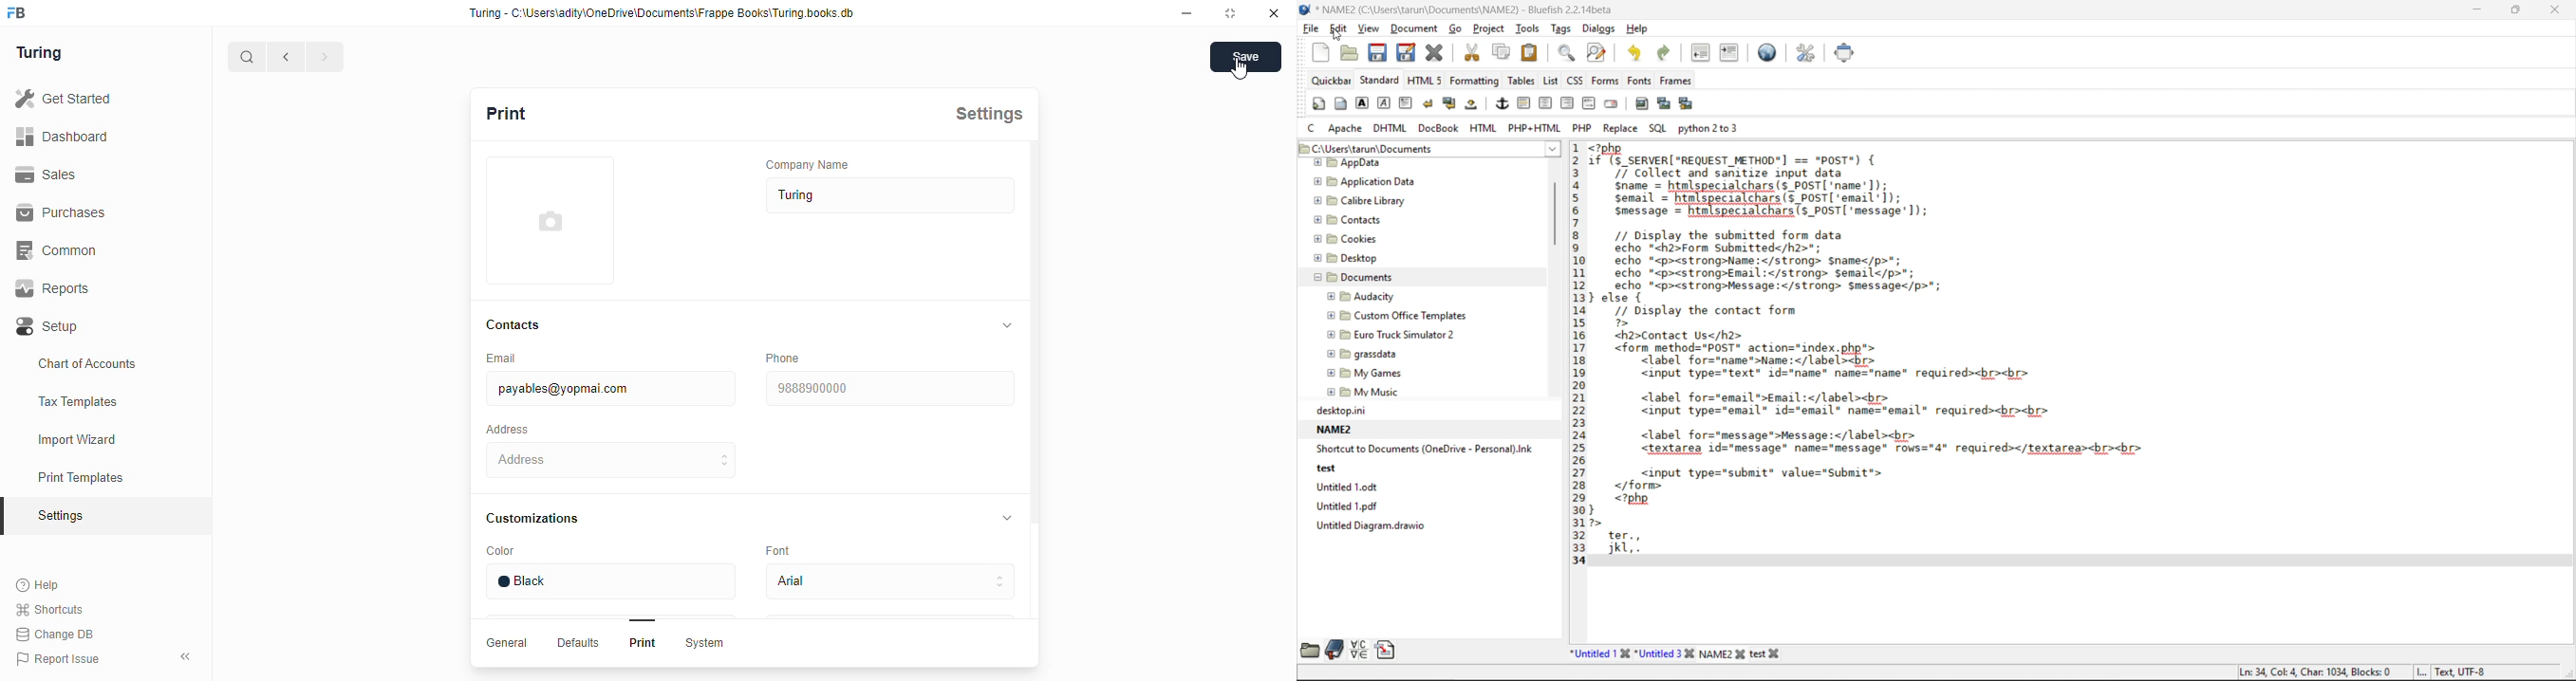  Describe the element at coordinates (104, 402) in the screenshot. I see `Tax Templates` at that location.